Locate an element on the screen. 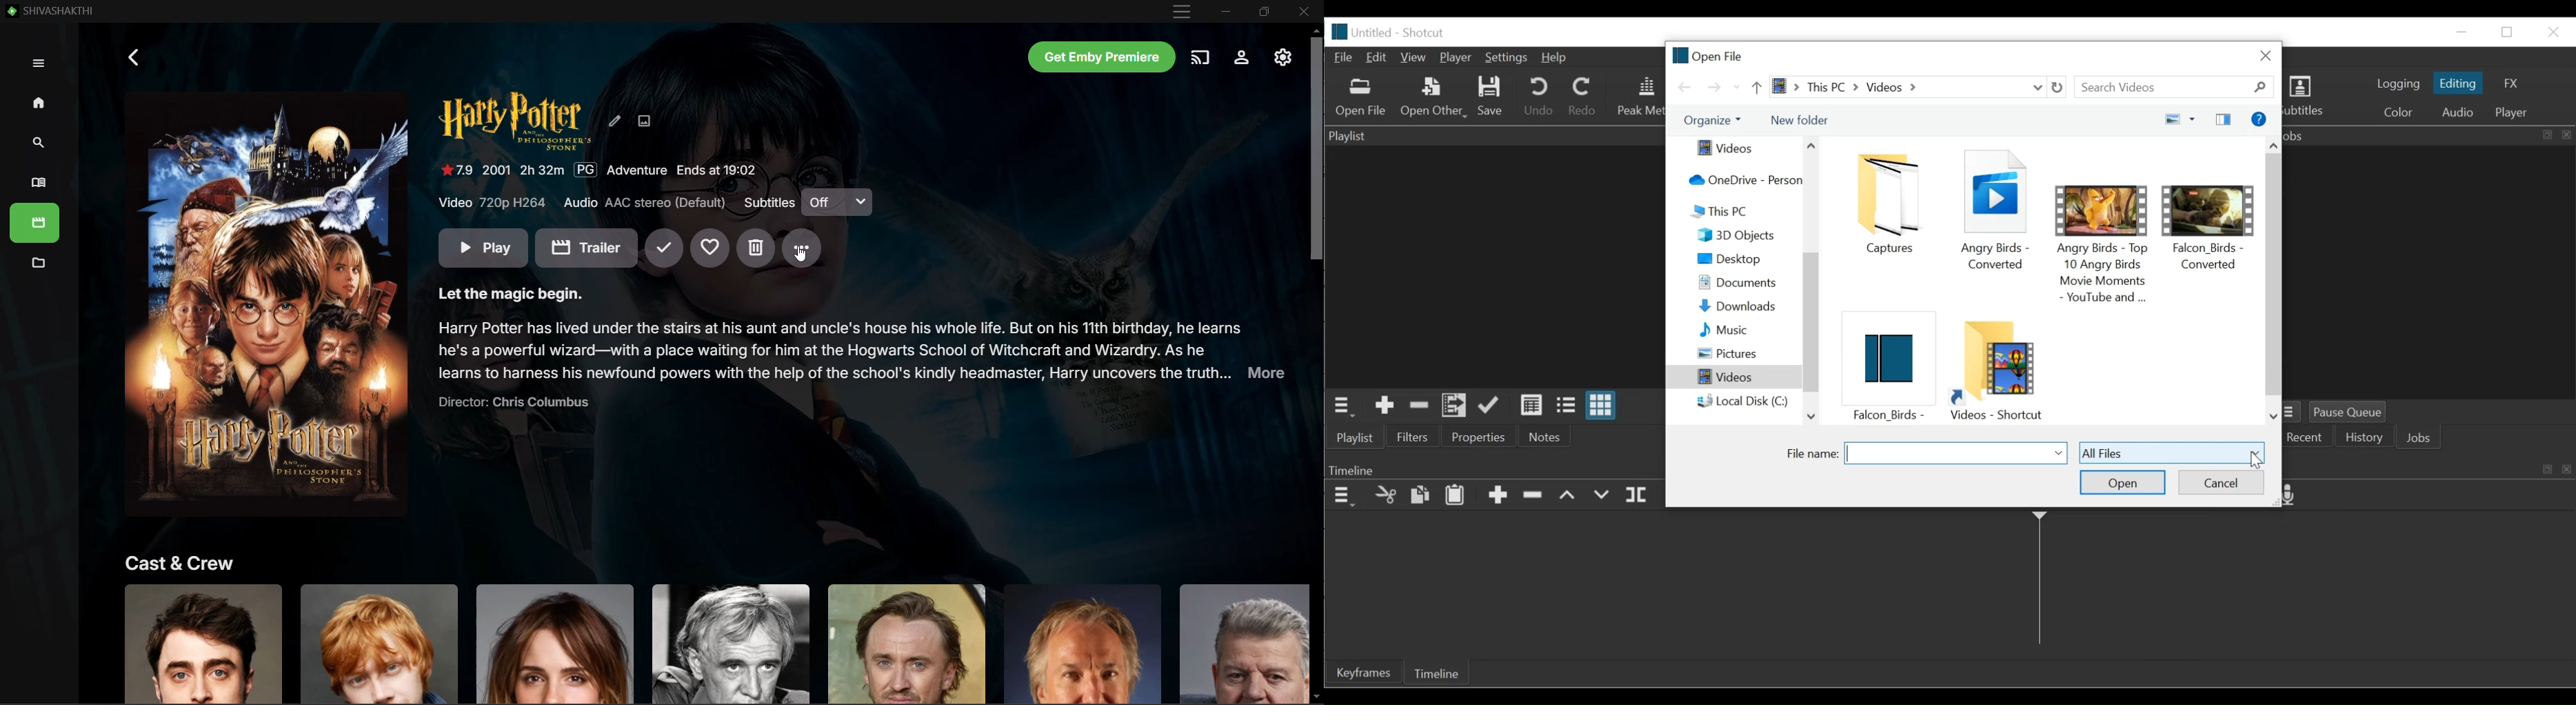 The width and height of the screenshot is (2576, 728). Get help is located at coordinates (2258, 119).